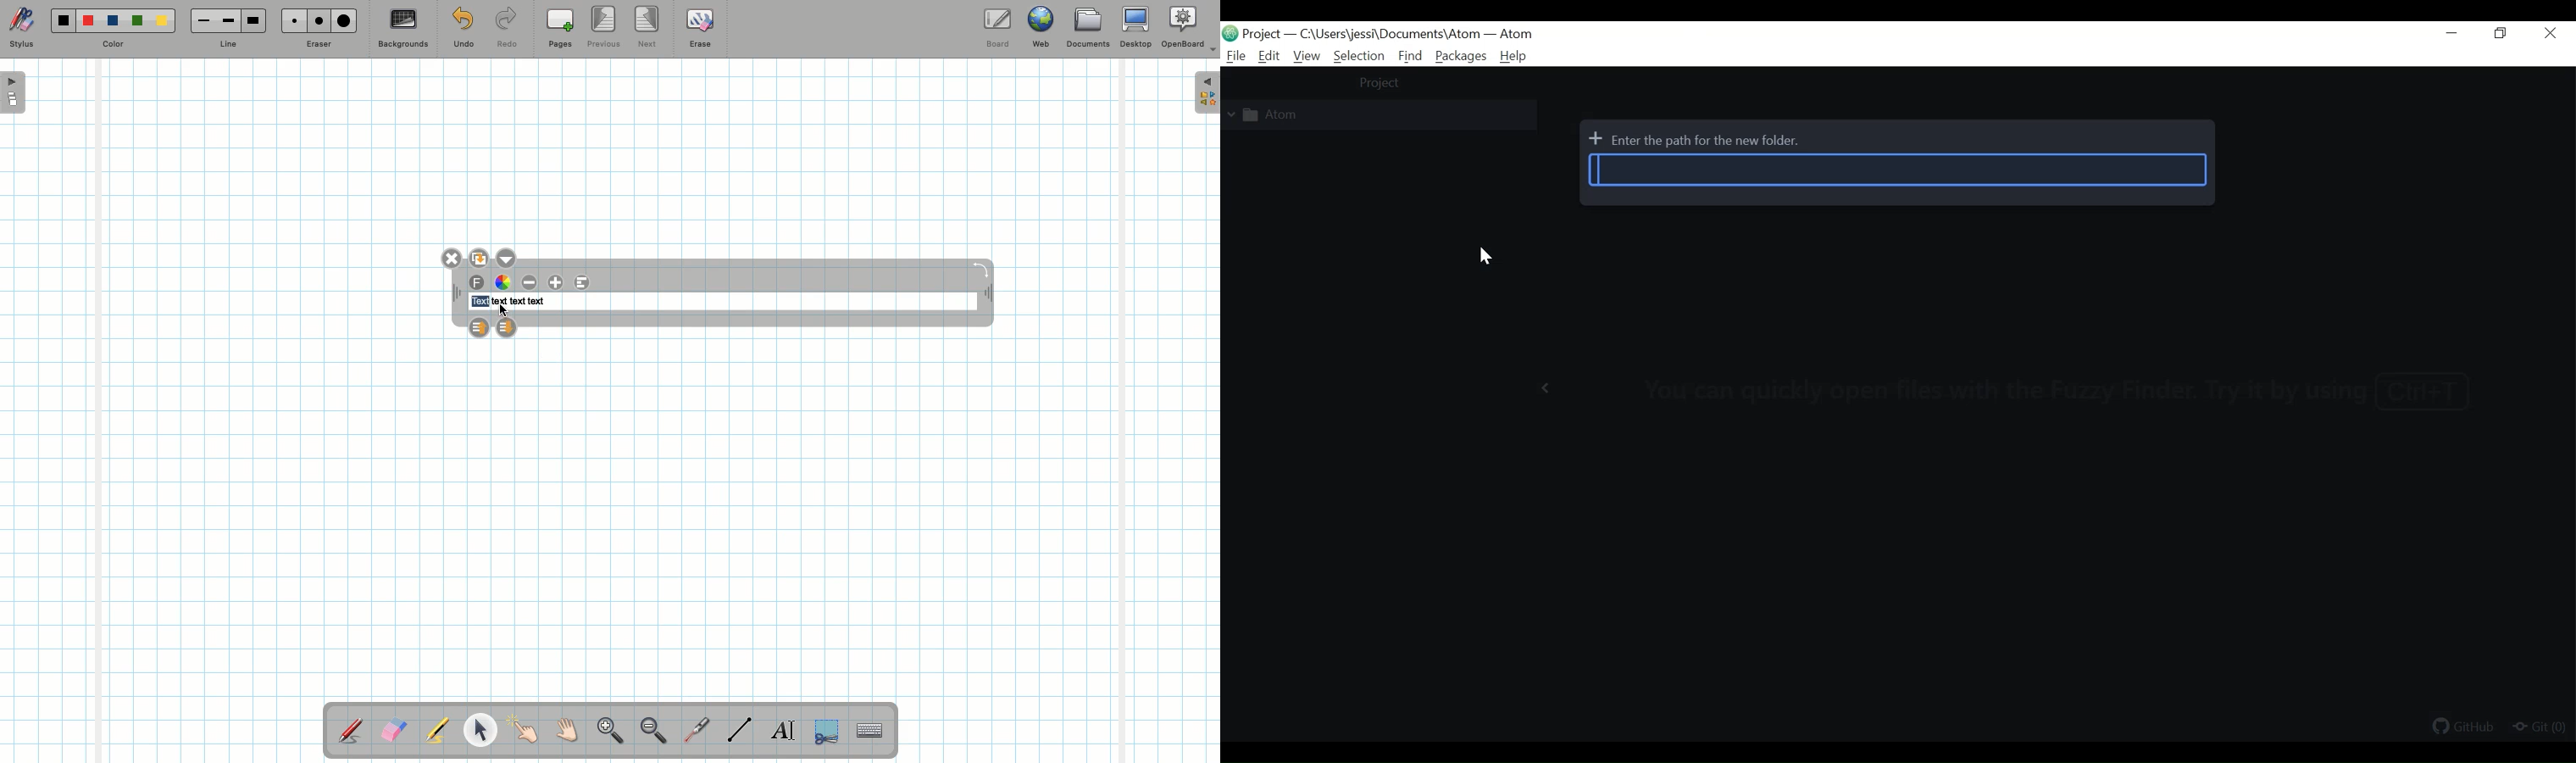 The height and width of the screenshot is (784, 2576). Describe the element at coordinates (560, 30) in the screenshot. I see `Pages` at that location.